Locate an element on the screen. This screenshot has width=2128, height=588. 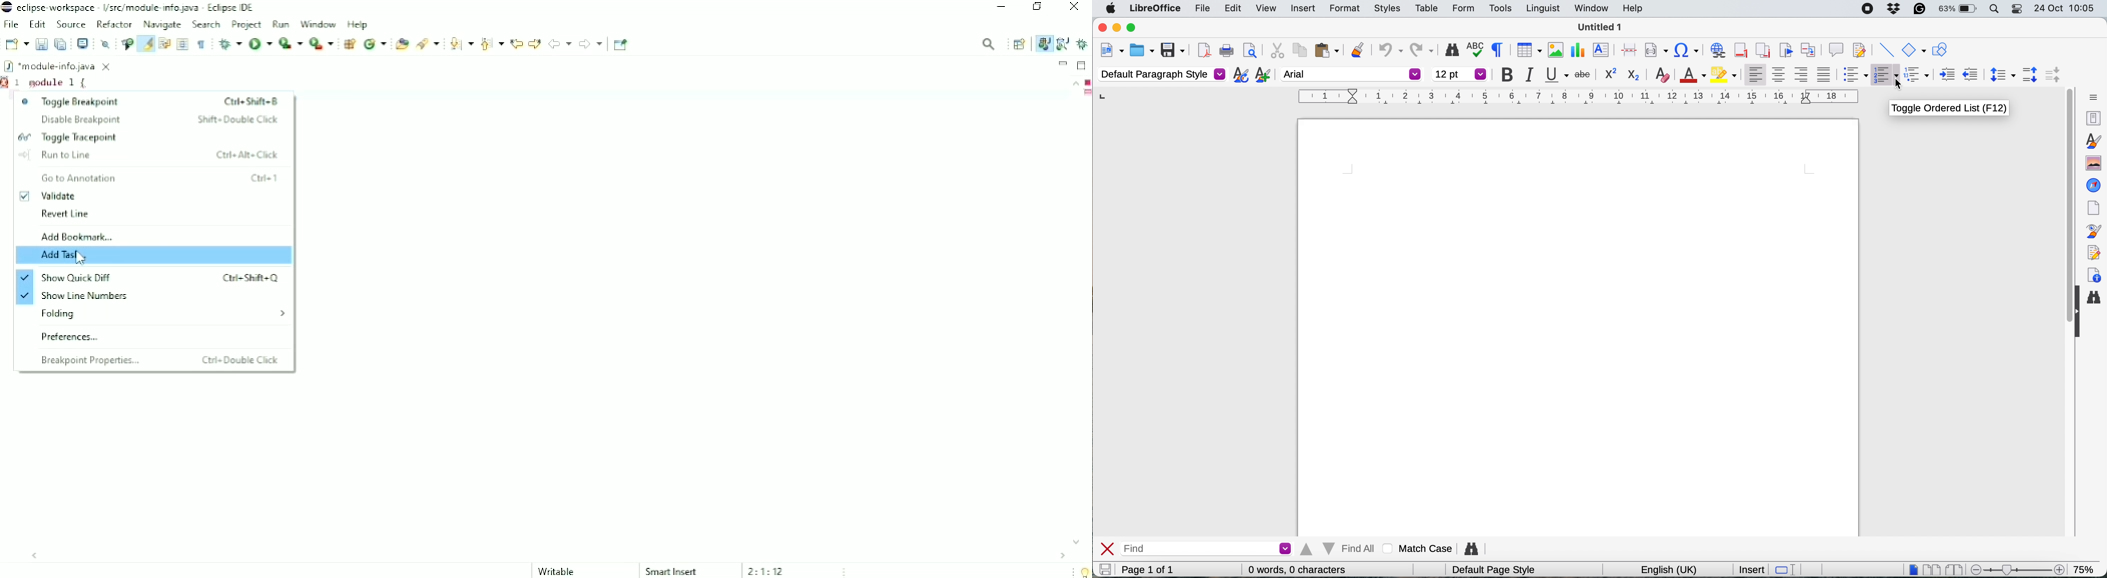
grammarly is located at coordinates (1918, 8).